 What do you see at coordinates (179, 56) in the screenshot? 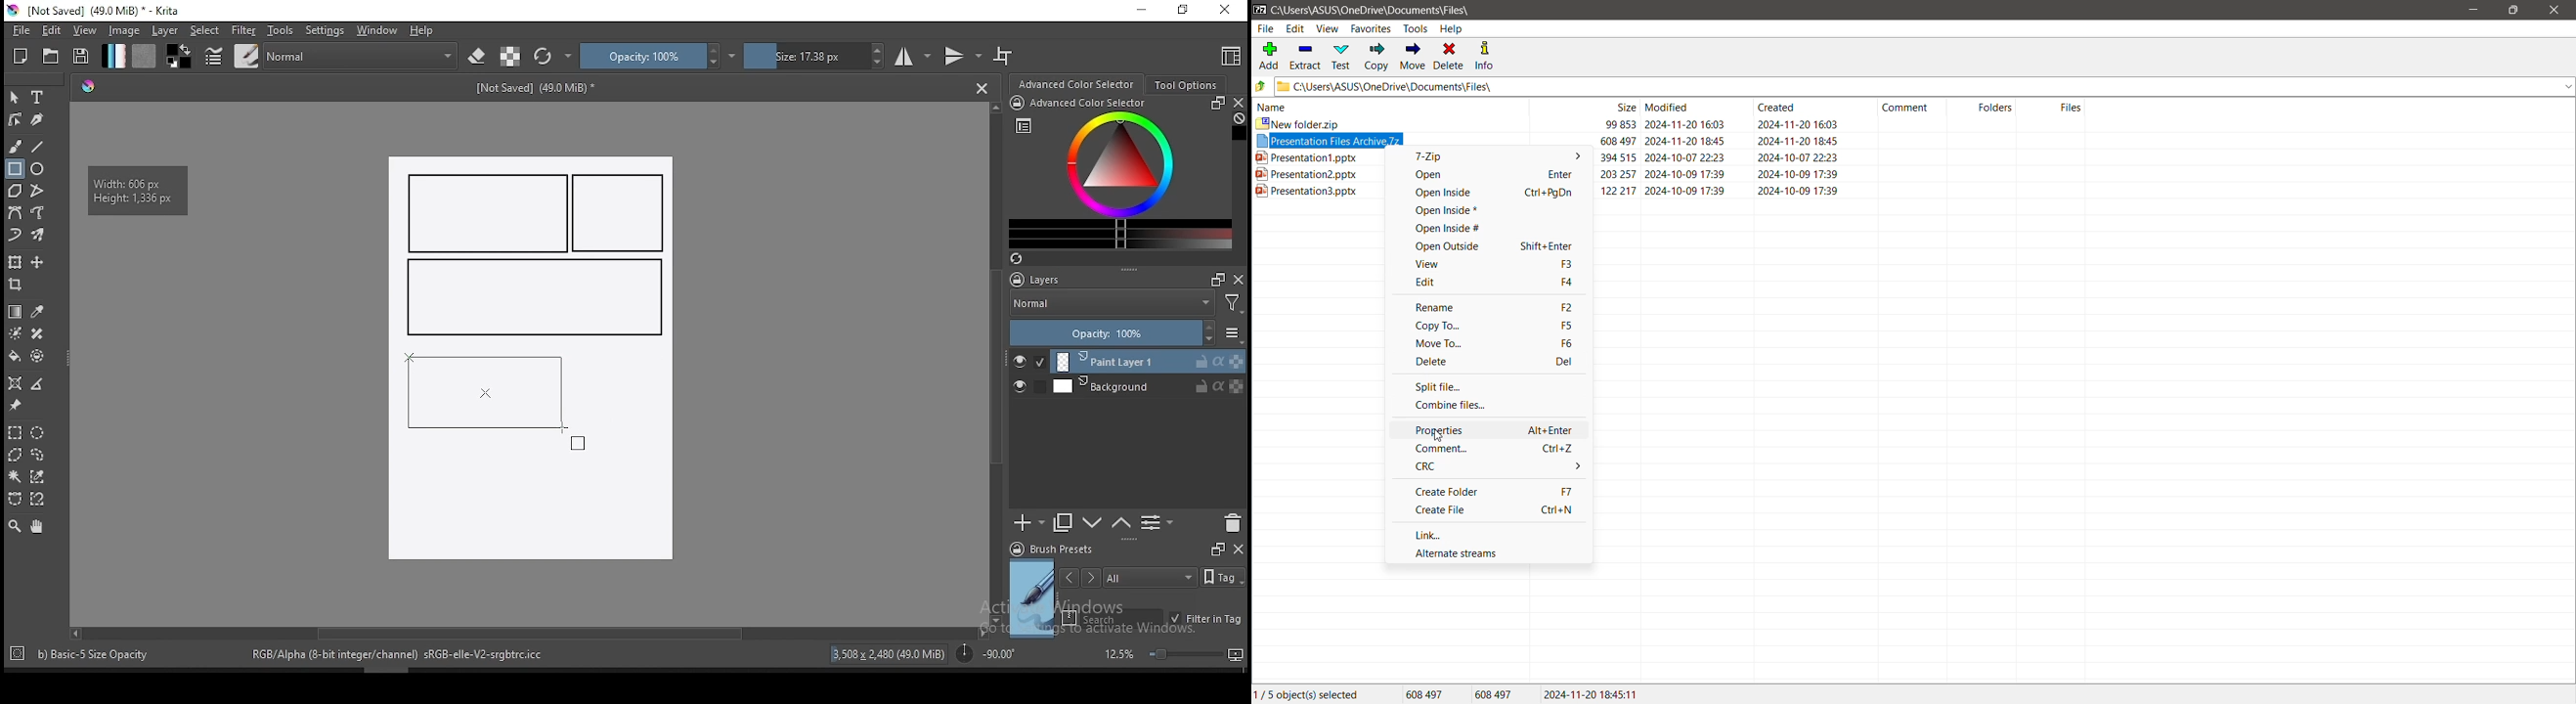
I see `colors` at bounding box center [179, 56].